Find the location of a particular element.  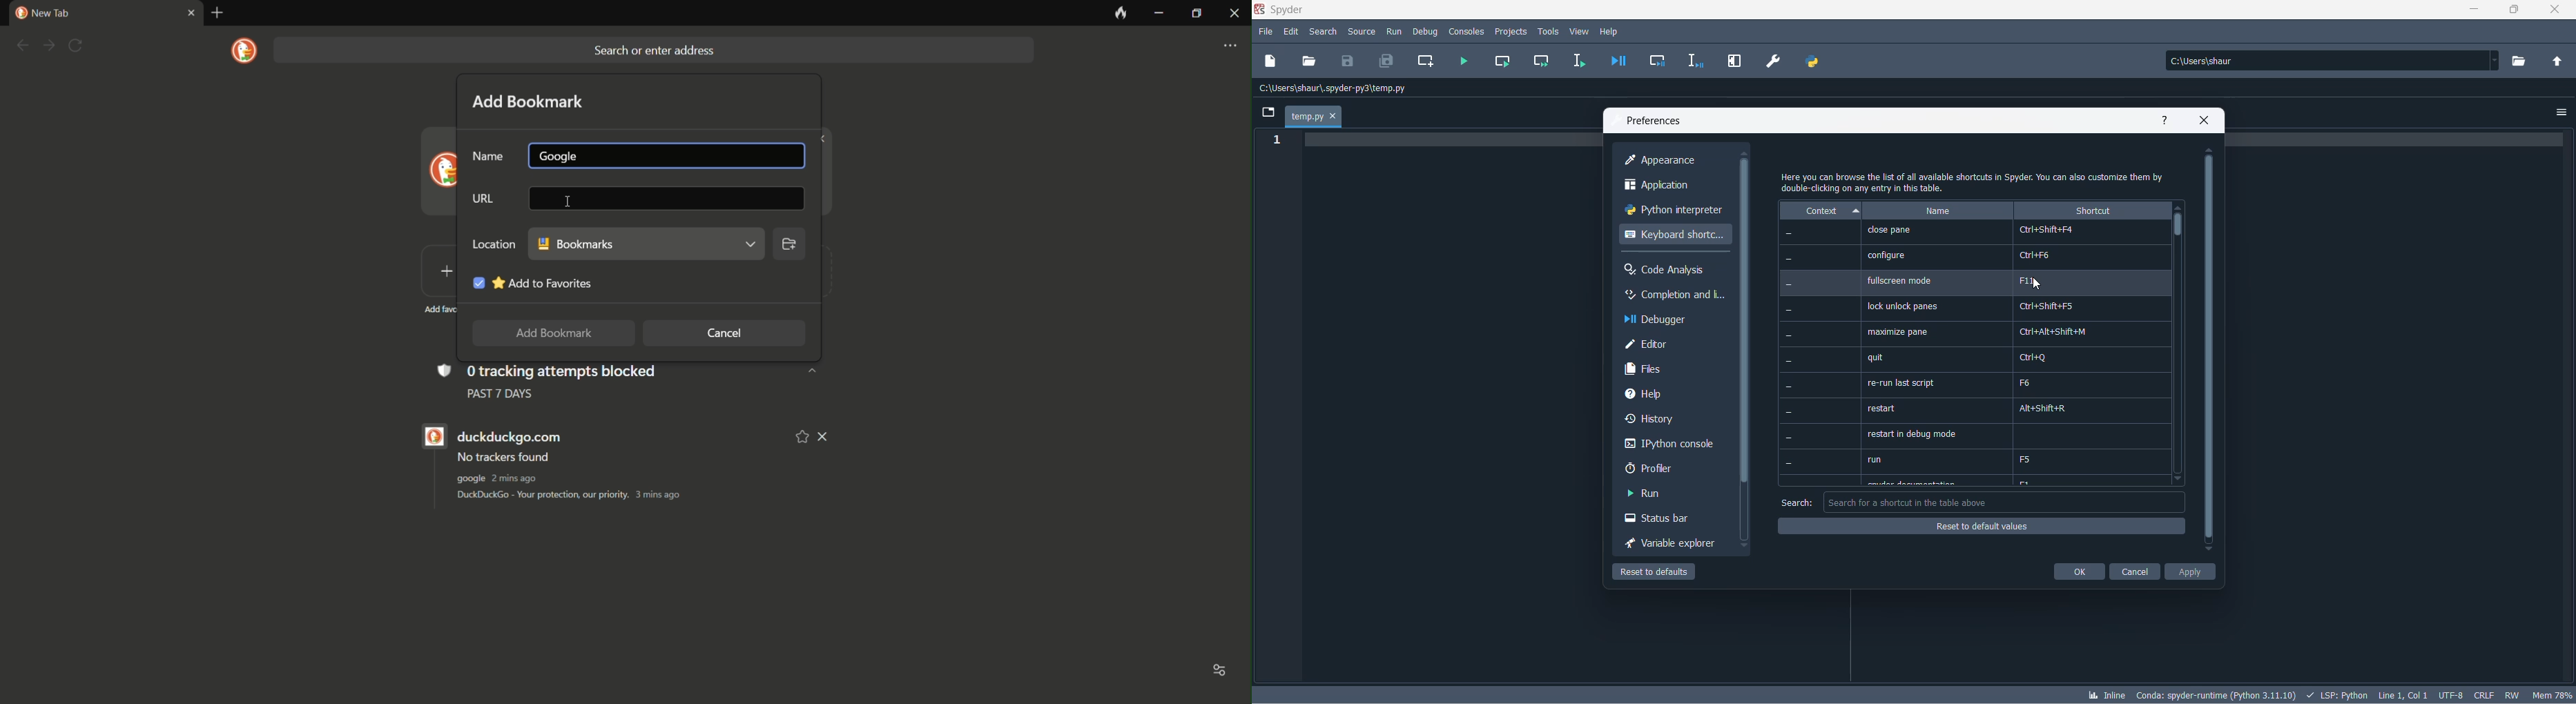

close is located at coordinates (2560, 12).